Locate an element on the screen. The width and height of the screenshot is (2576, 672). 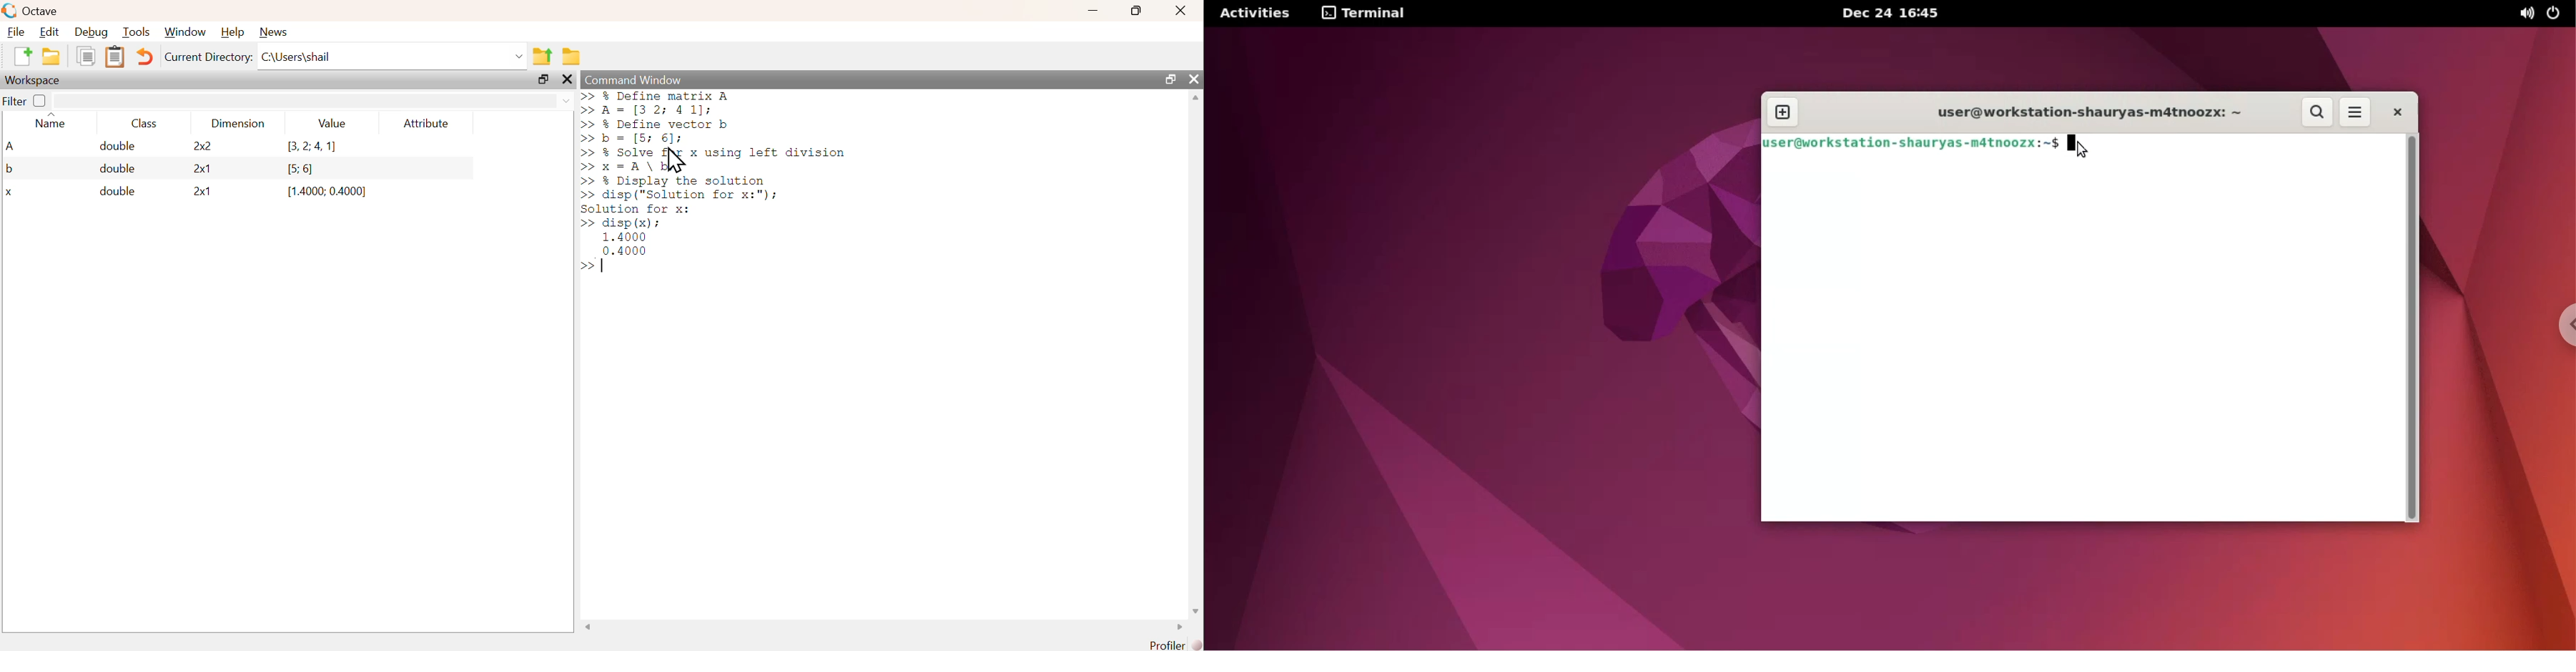
open an existing file in editor is located at coordinates (50, 57).